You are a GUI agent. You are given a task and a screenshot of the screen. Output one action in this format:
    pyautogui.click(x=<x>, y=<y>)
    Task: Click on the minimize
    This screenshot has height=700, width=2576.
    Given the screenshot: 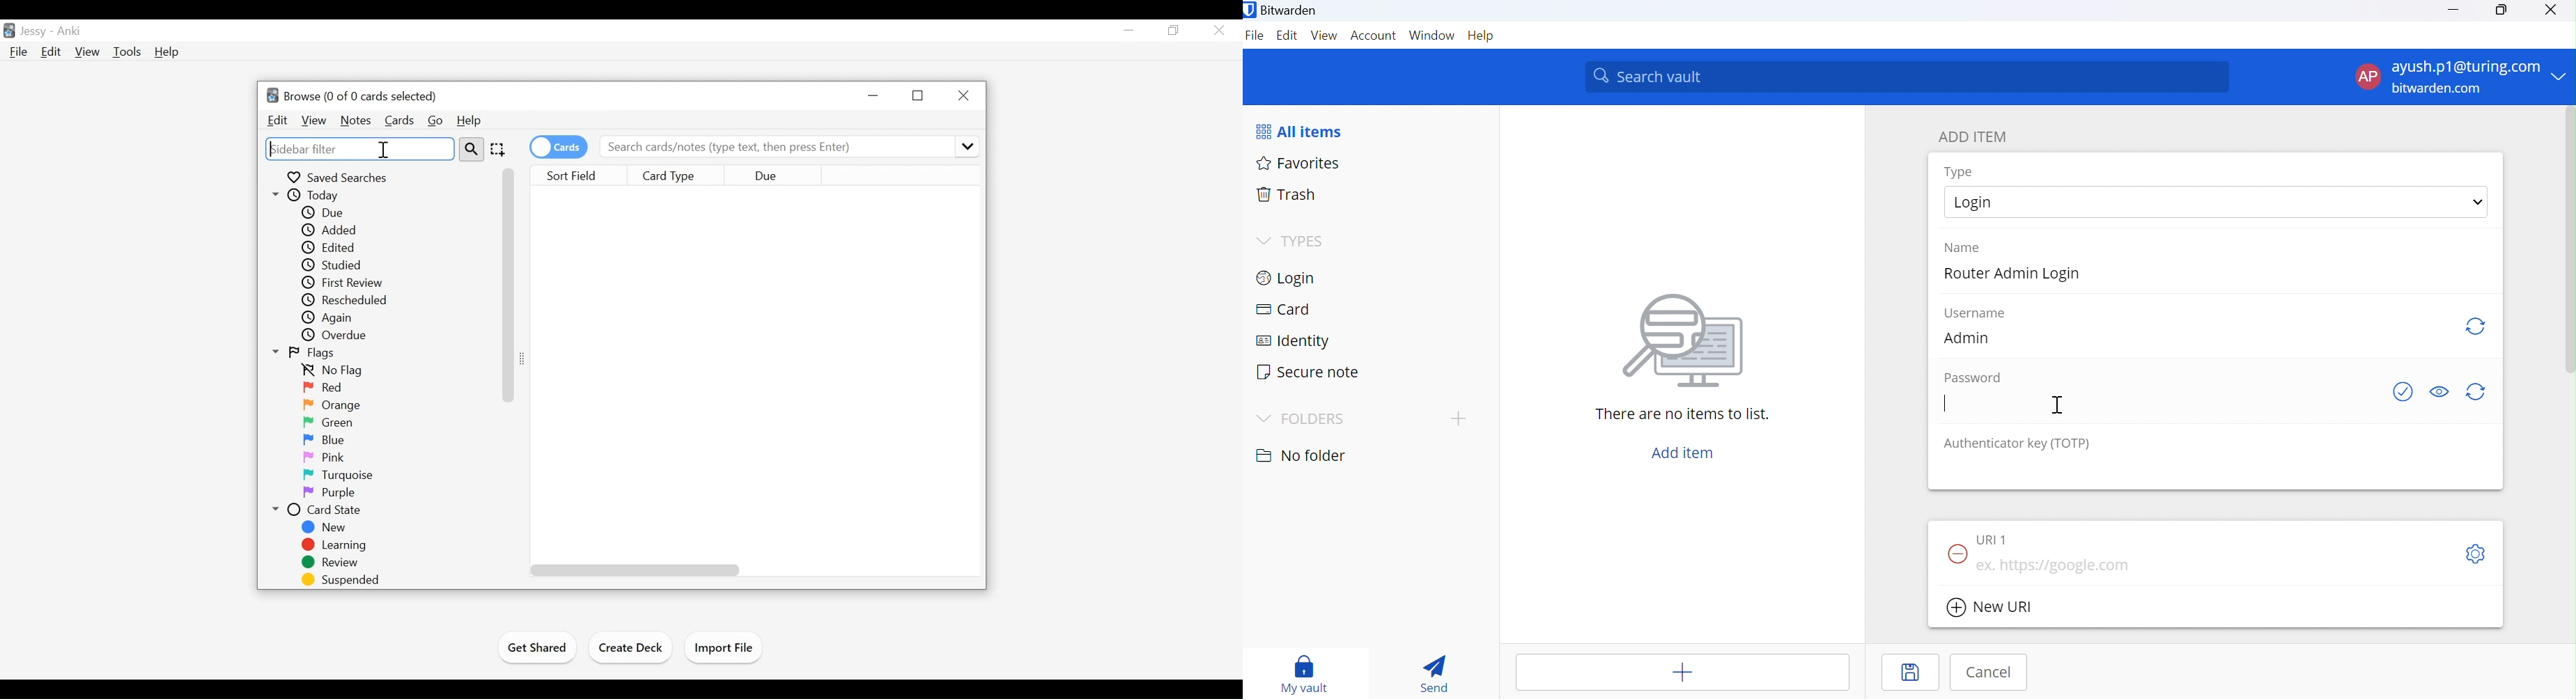 What is the action you would take?
    pyautogui.click(x=876, y=95)
    